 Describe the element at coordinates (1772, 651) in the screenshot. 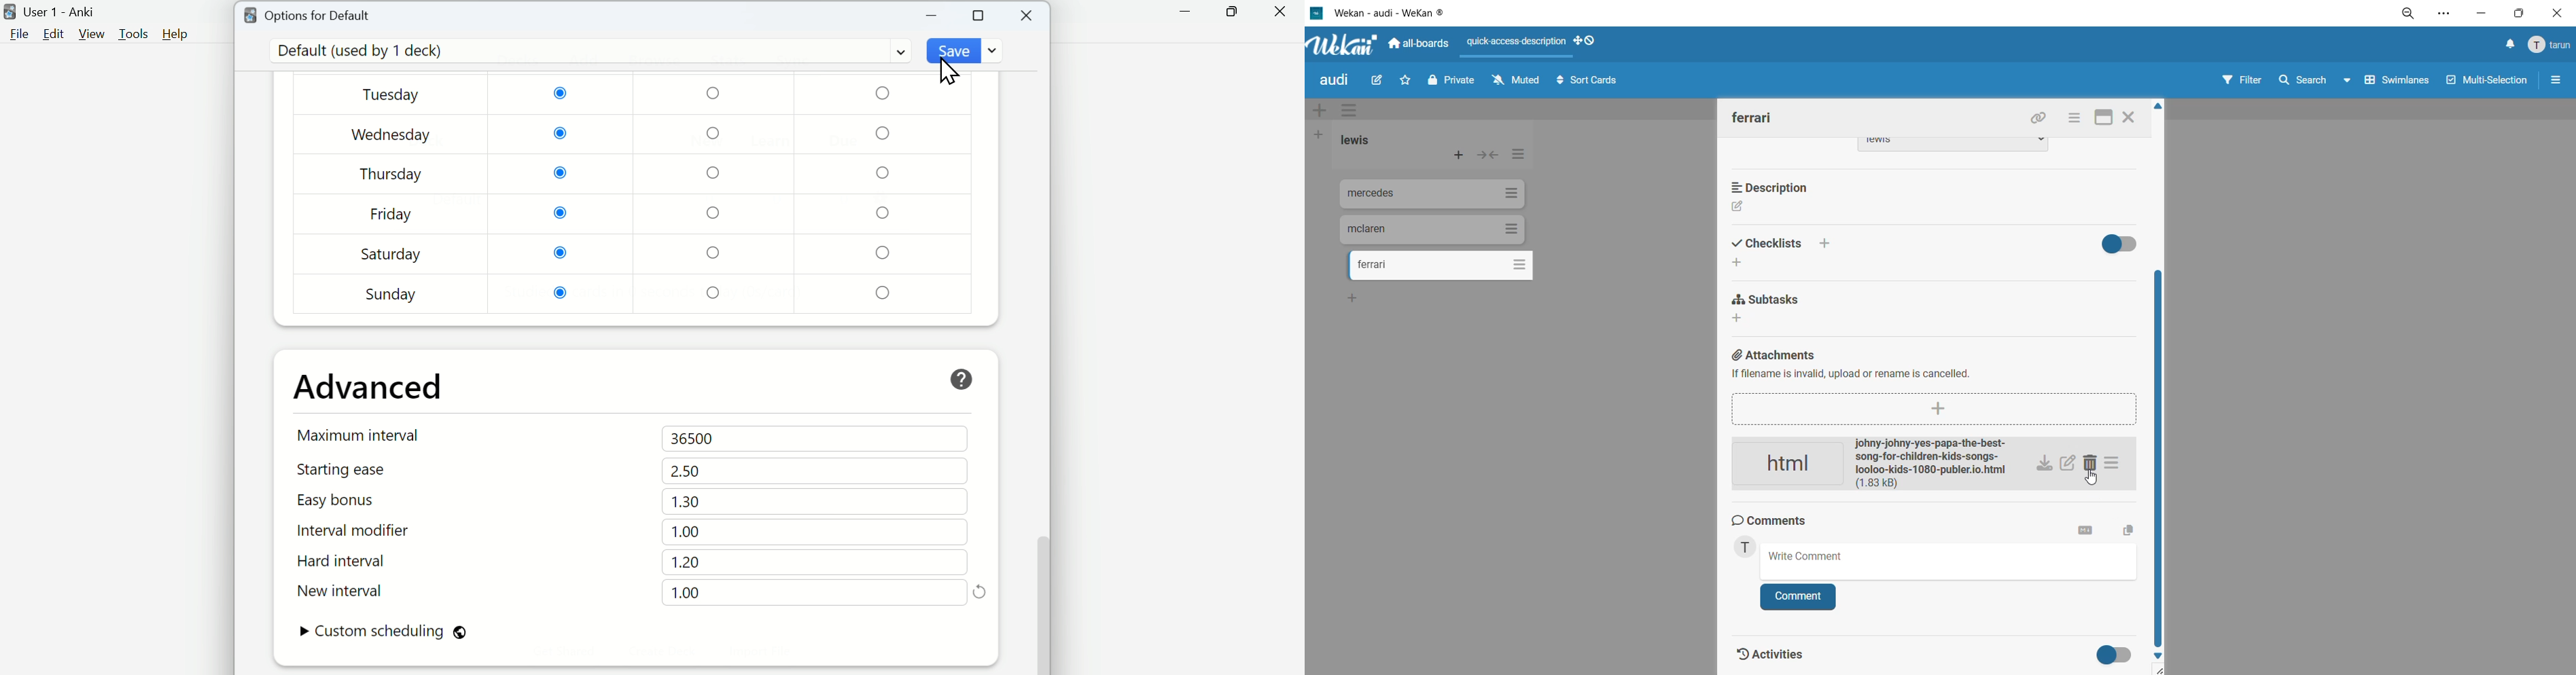

I see `activities` at that location.